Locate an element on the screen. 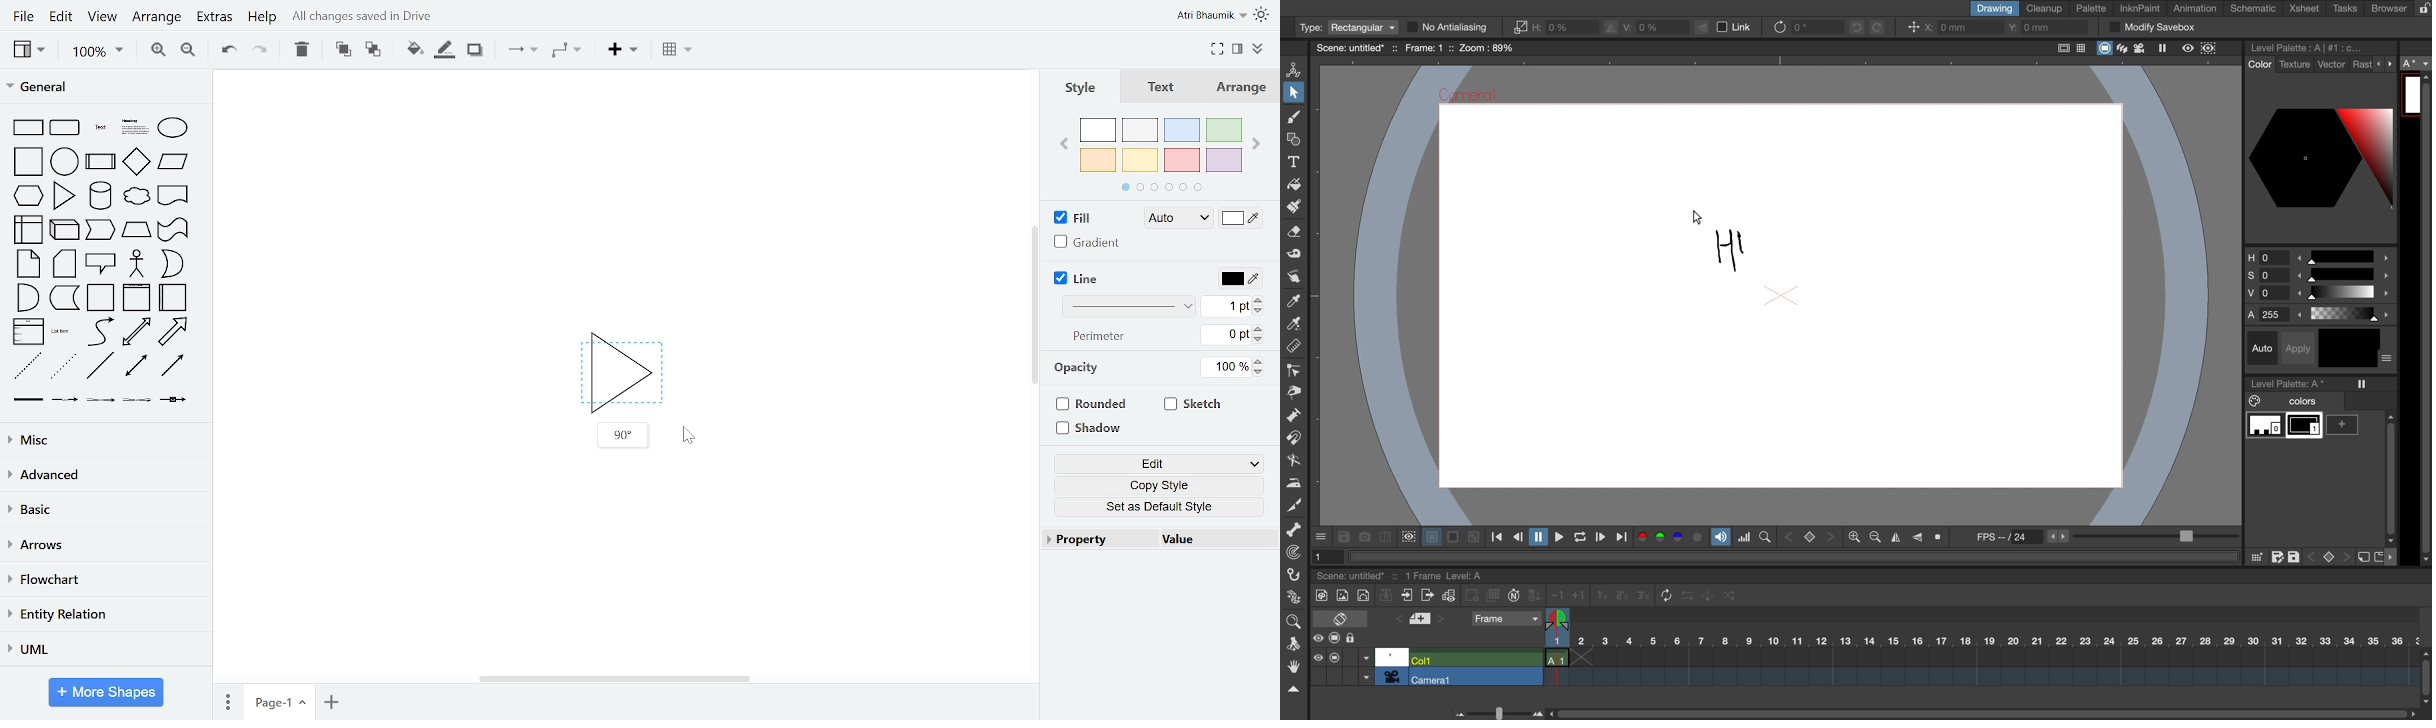 The width and height of the screenshot is (2436, 728). violet is located at coordinates (1225, 161).